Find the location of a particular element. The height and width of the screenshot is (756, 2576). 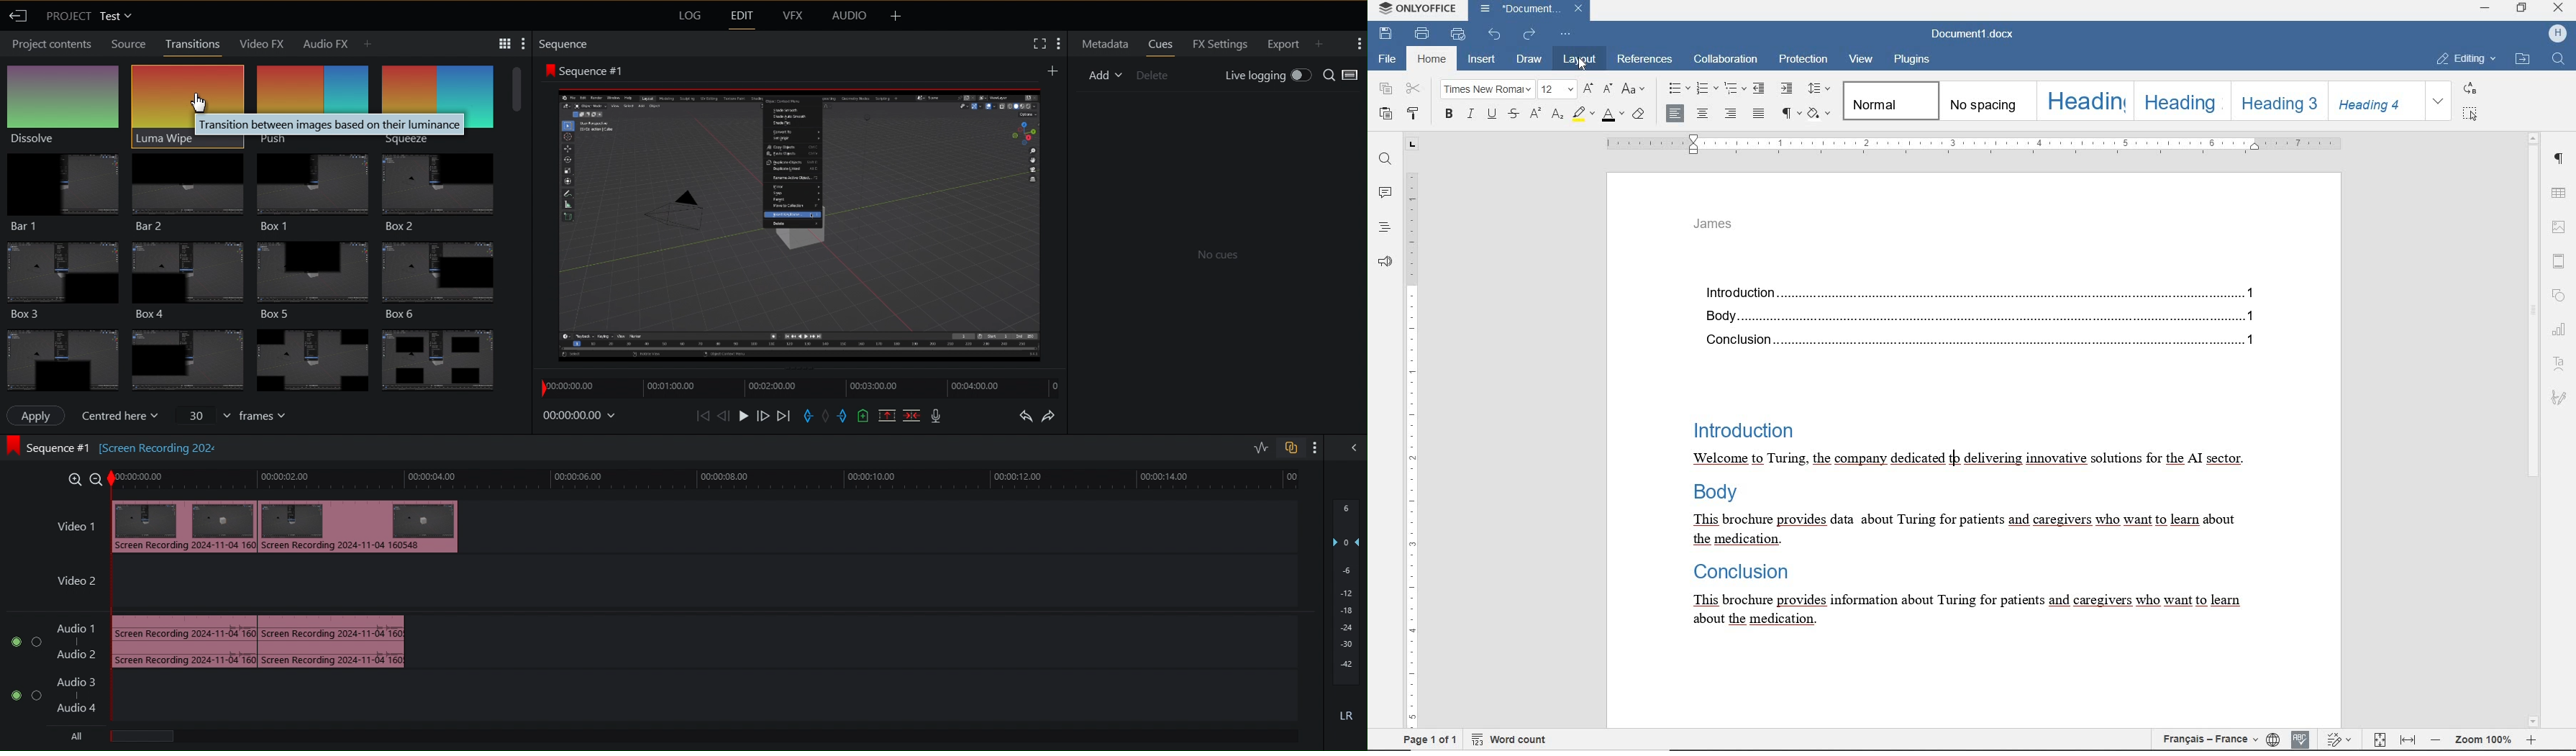

headings is located at coordinates (1383, 227).